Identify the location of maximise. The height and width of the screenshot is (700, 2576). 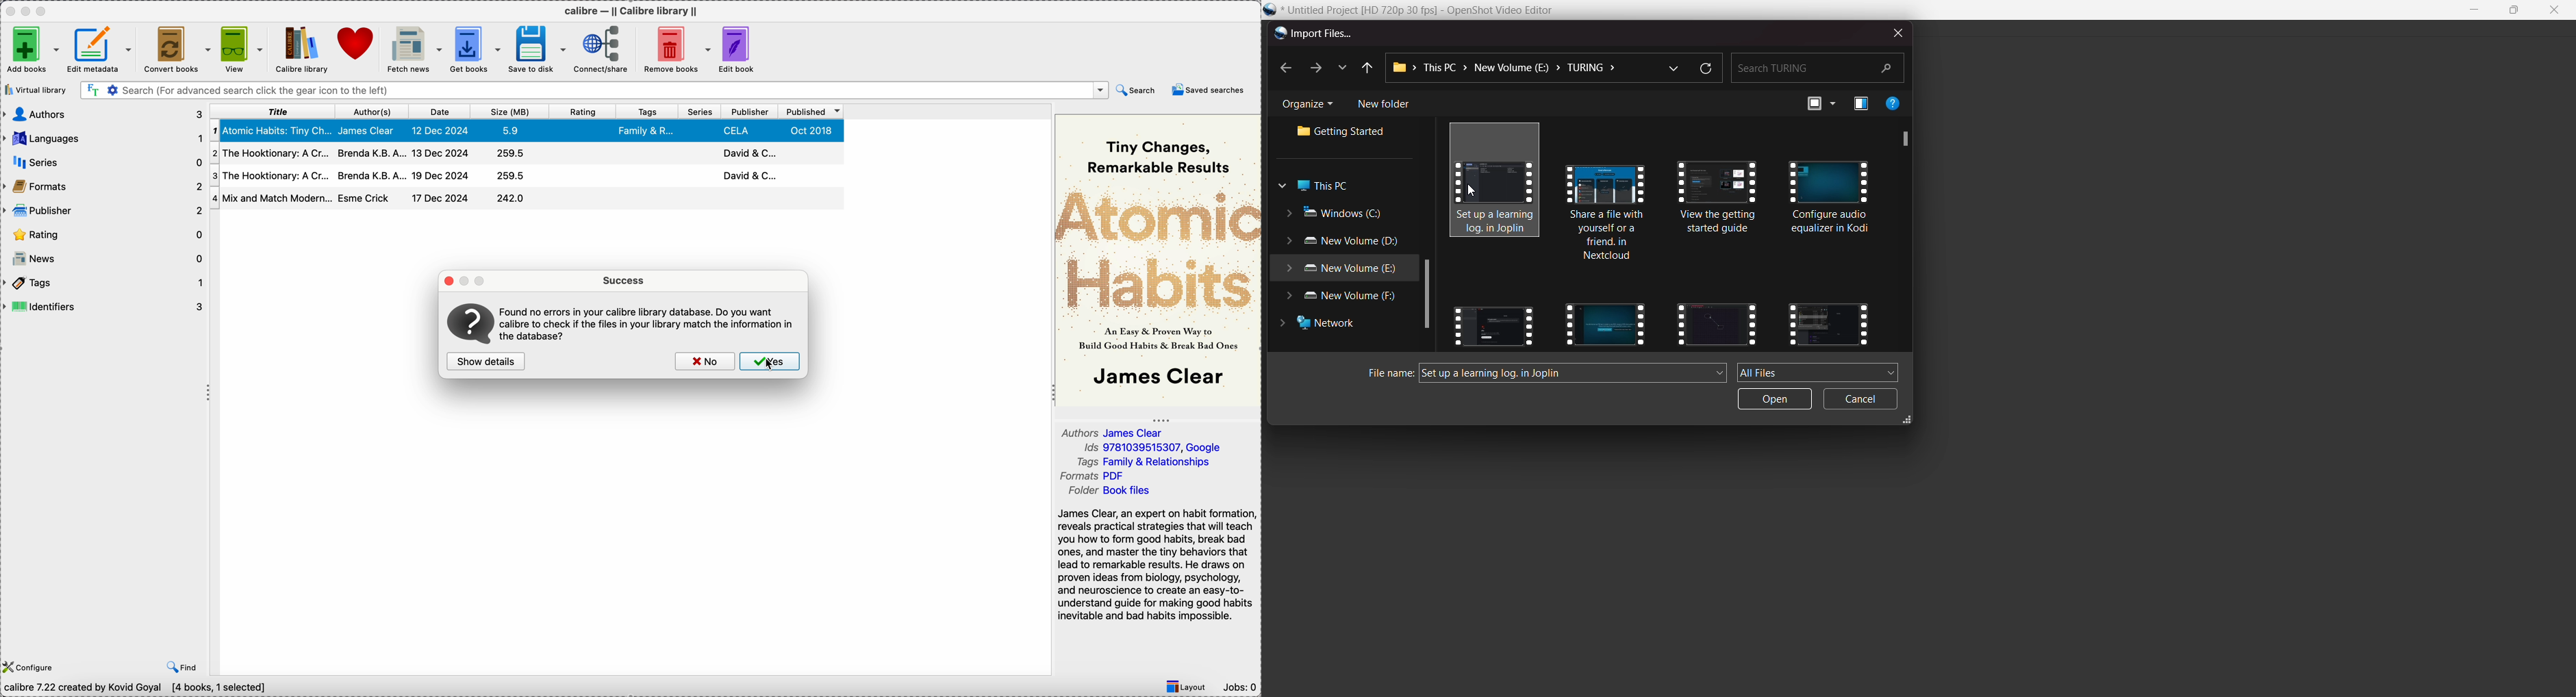
(2516, 11).